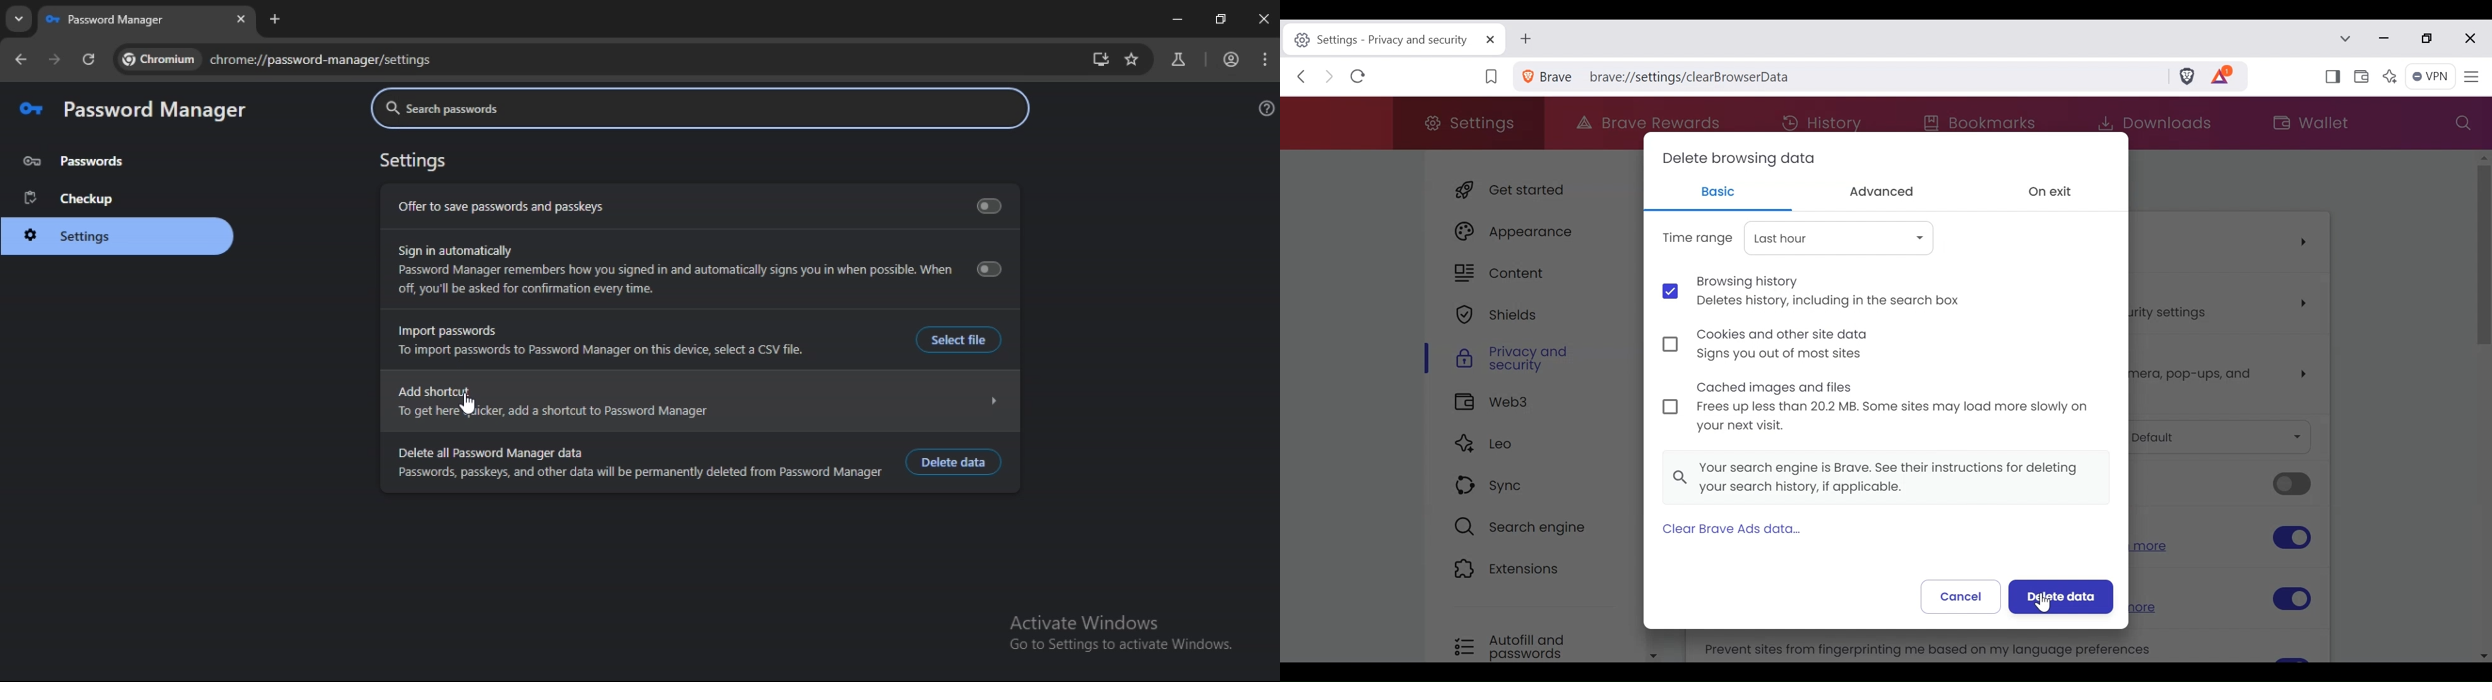 This screenshot has height=700, width=2492. Describe the element at coordinates (2433, 40) in the screenshot. I see `restore` at that location.